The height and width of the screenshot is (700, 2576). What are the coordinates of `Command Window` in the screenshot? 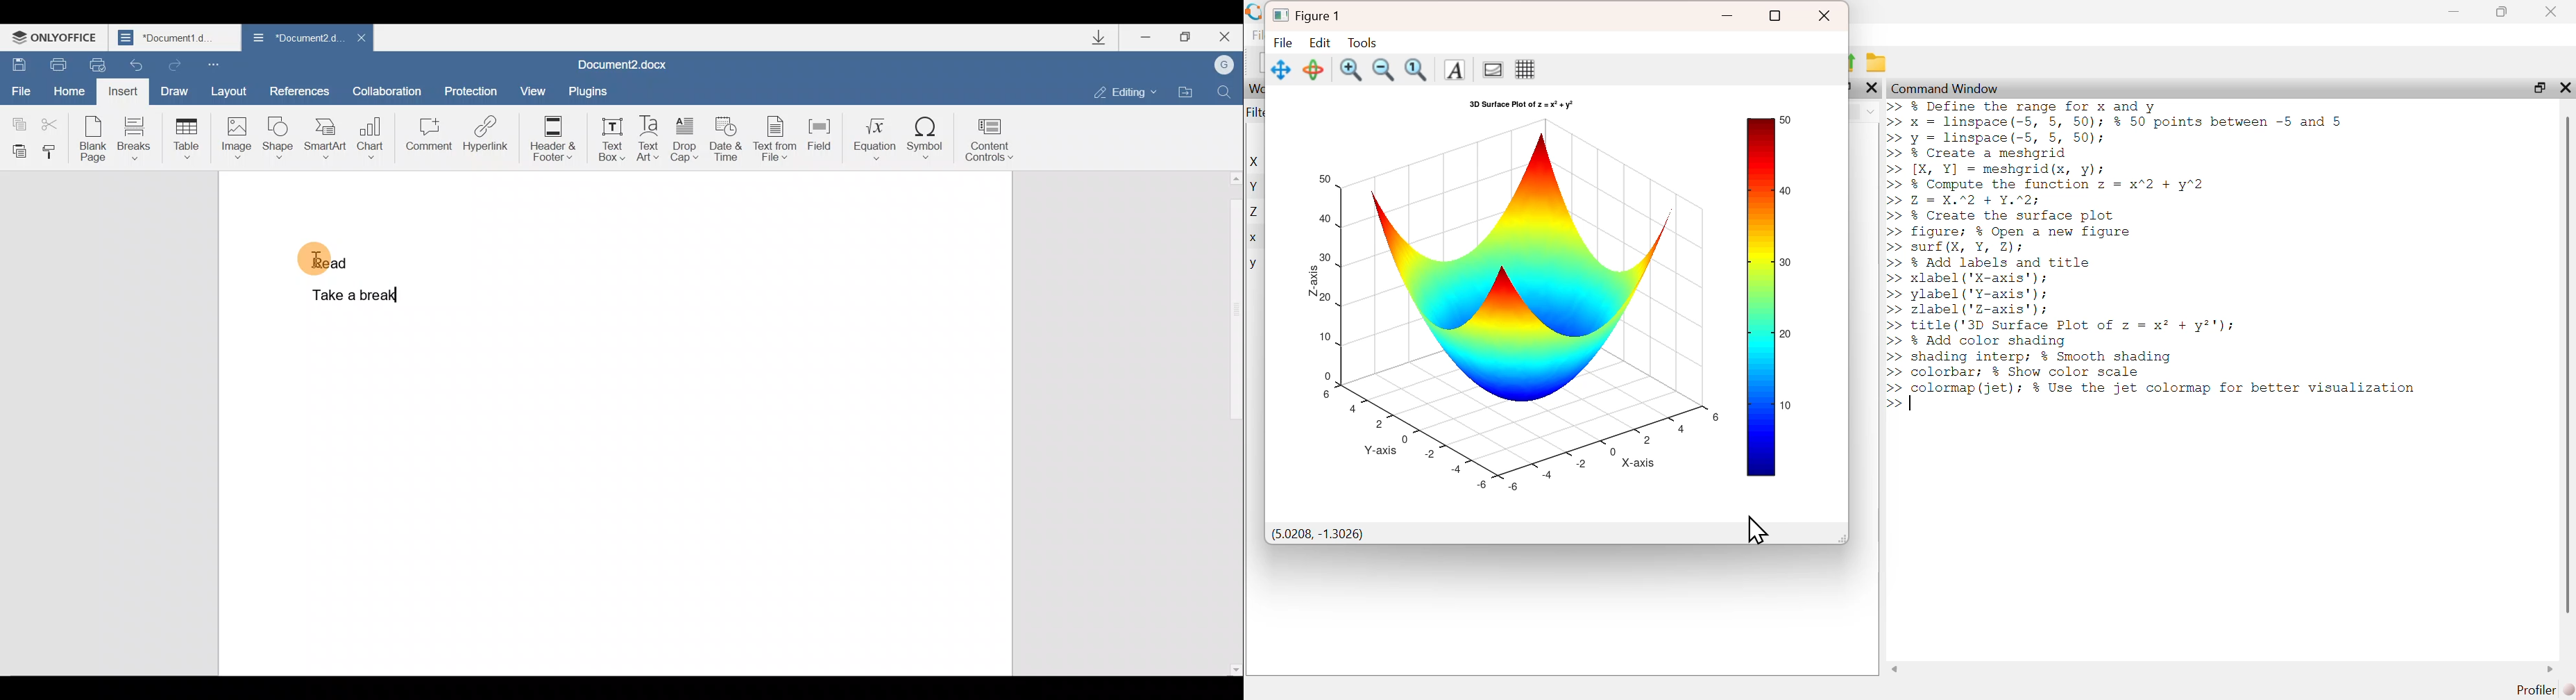 It's located at (1947, 88).